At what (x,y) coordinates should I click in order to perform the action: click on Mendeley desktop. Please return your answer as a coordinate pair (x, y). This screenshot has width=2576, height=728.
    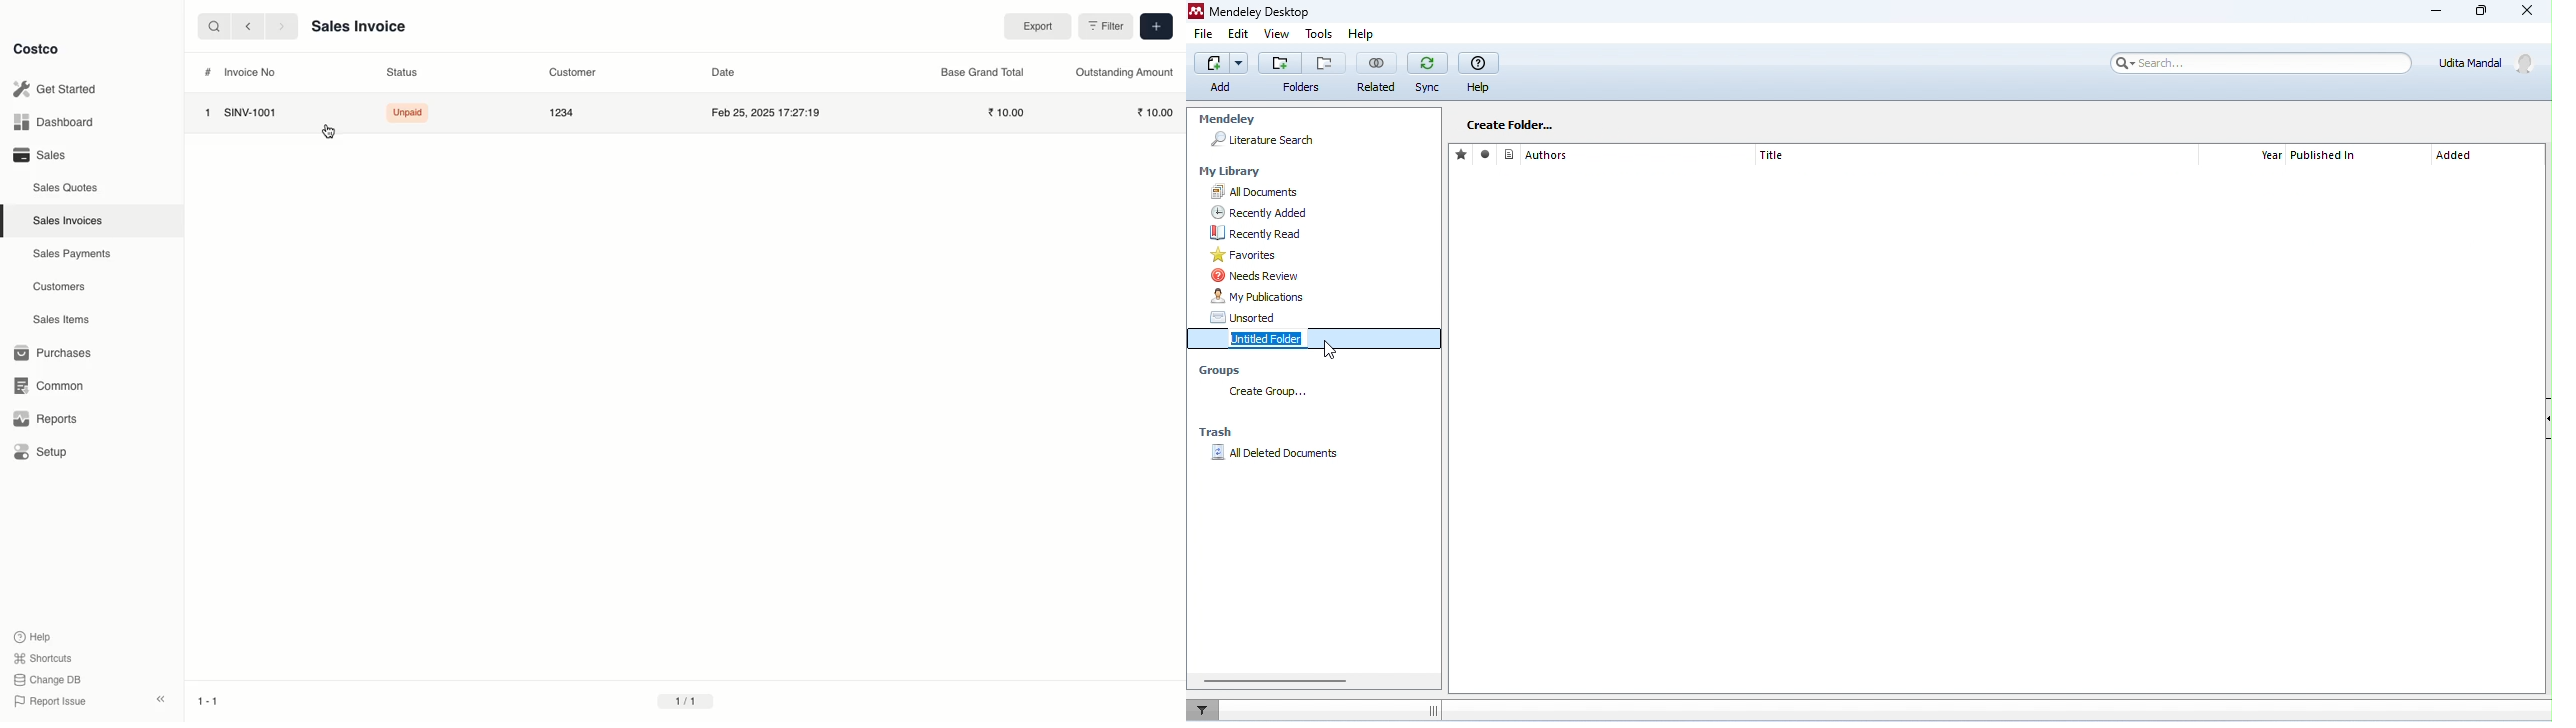
    Looking at the image, I should click on (1256, 11).